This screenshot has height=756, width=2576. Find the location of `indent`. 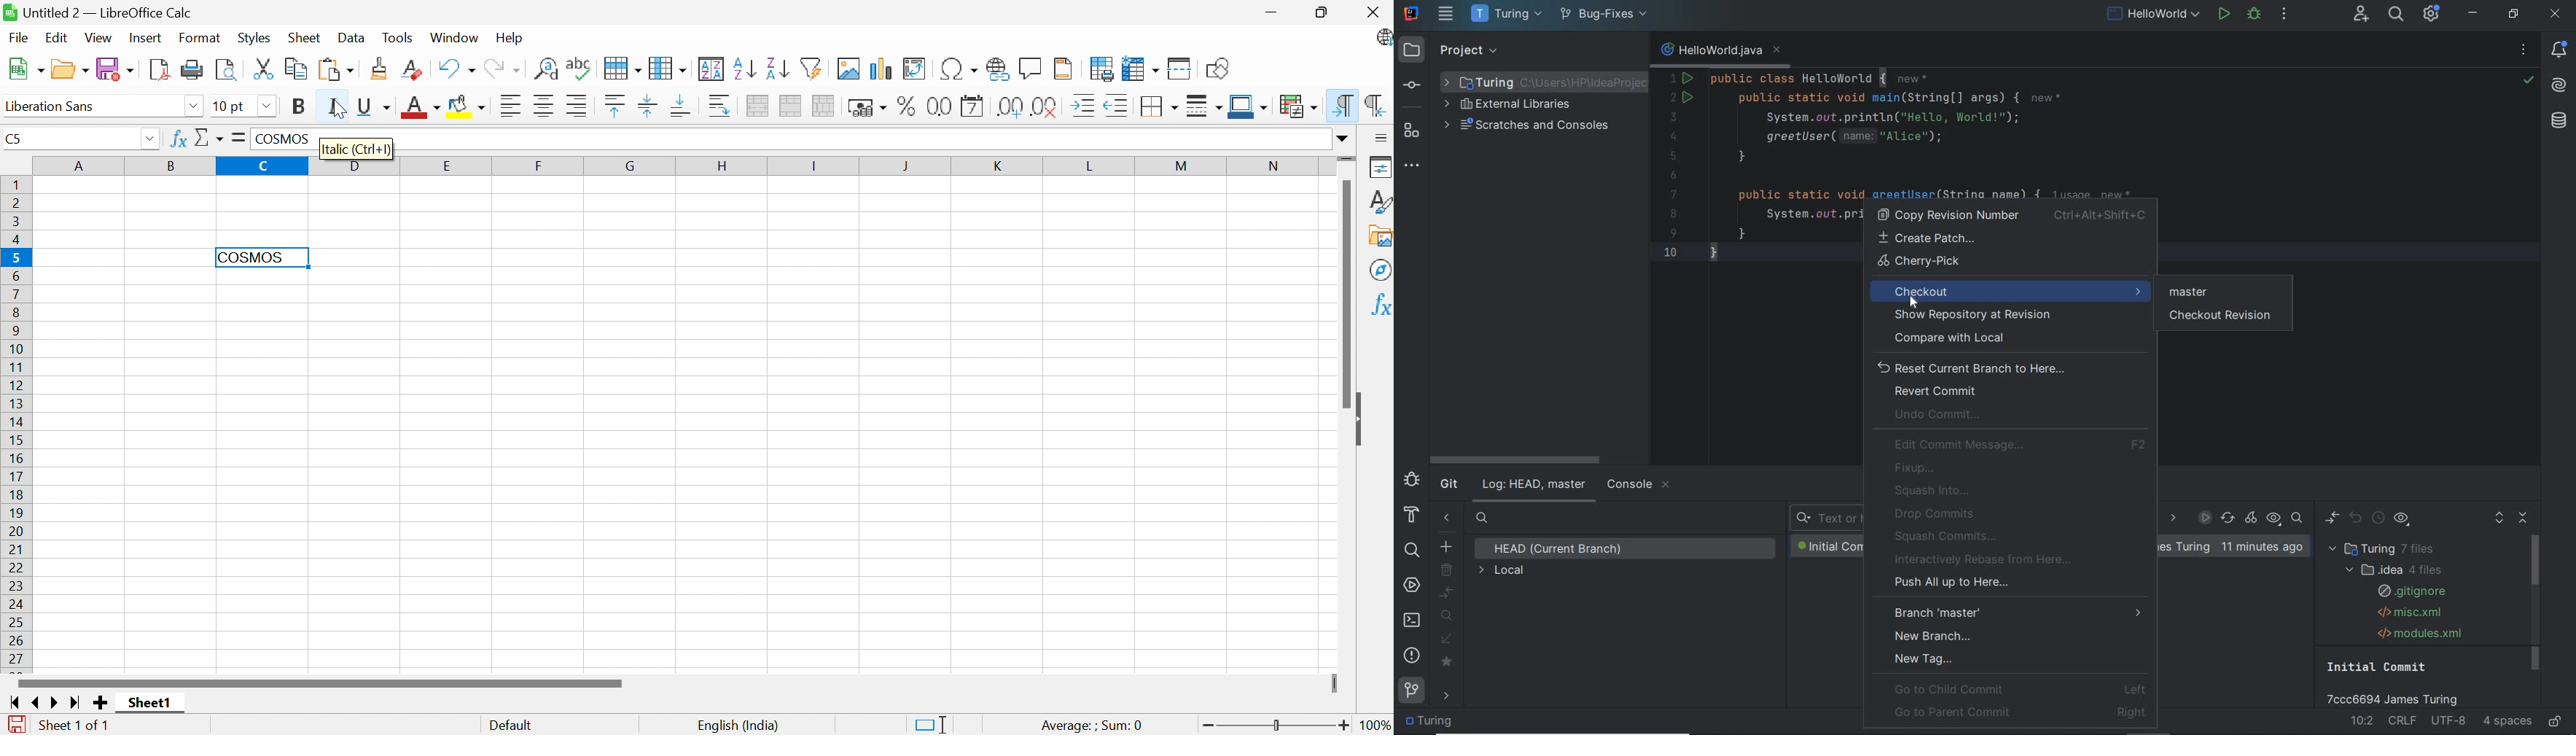

indent is located at coordinates (2507, 722).